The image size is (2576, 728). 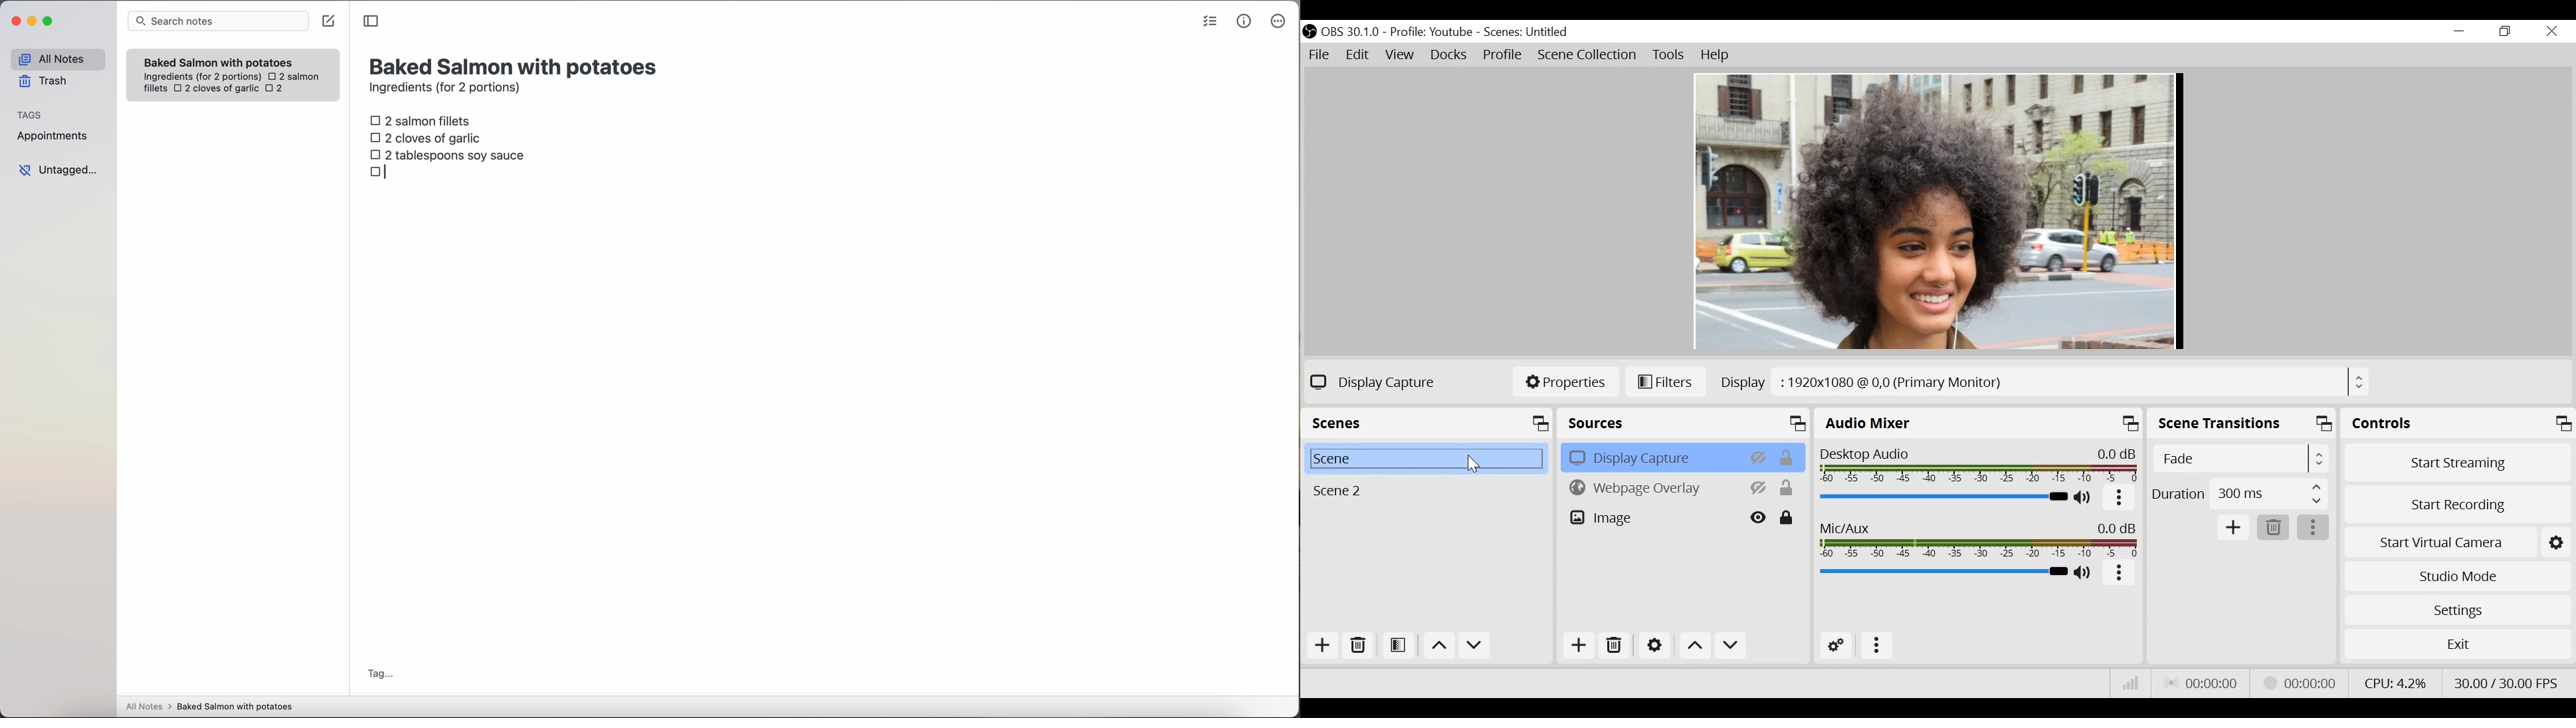 I want to click on appointments tag, so click(x=53, y=134).